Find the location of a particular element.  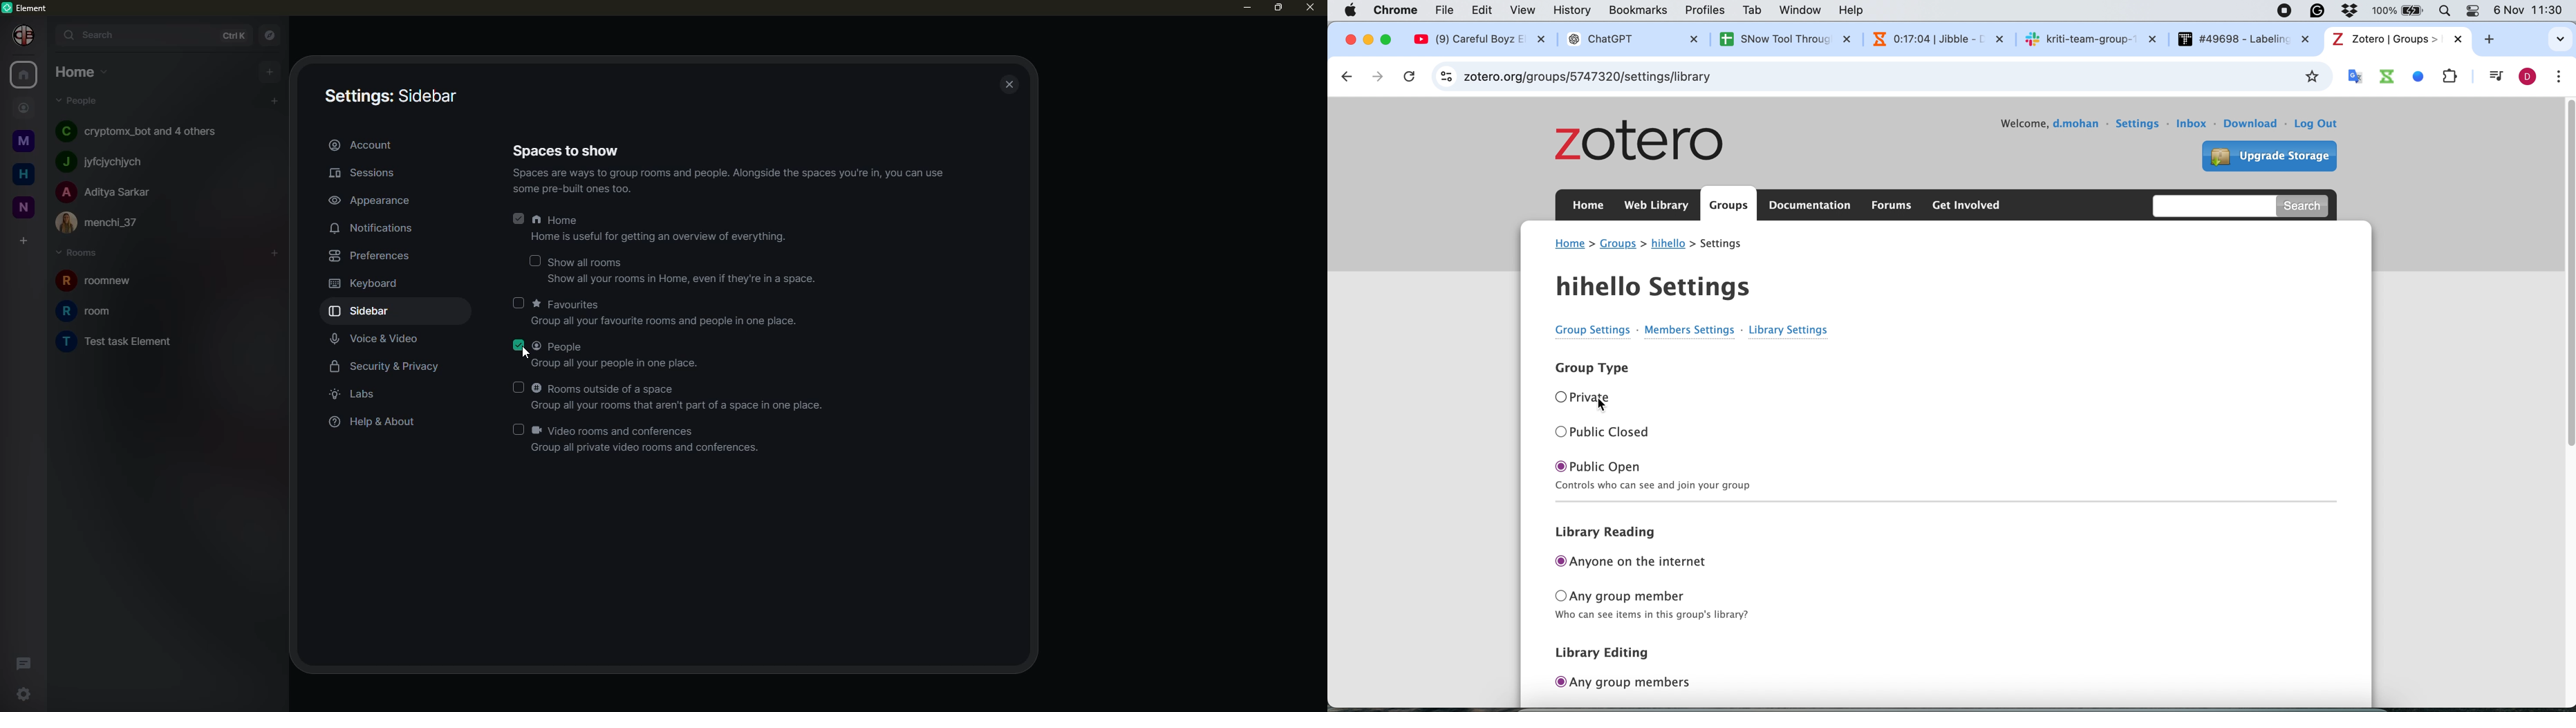

home is located at coordinates (662, 229).